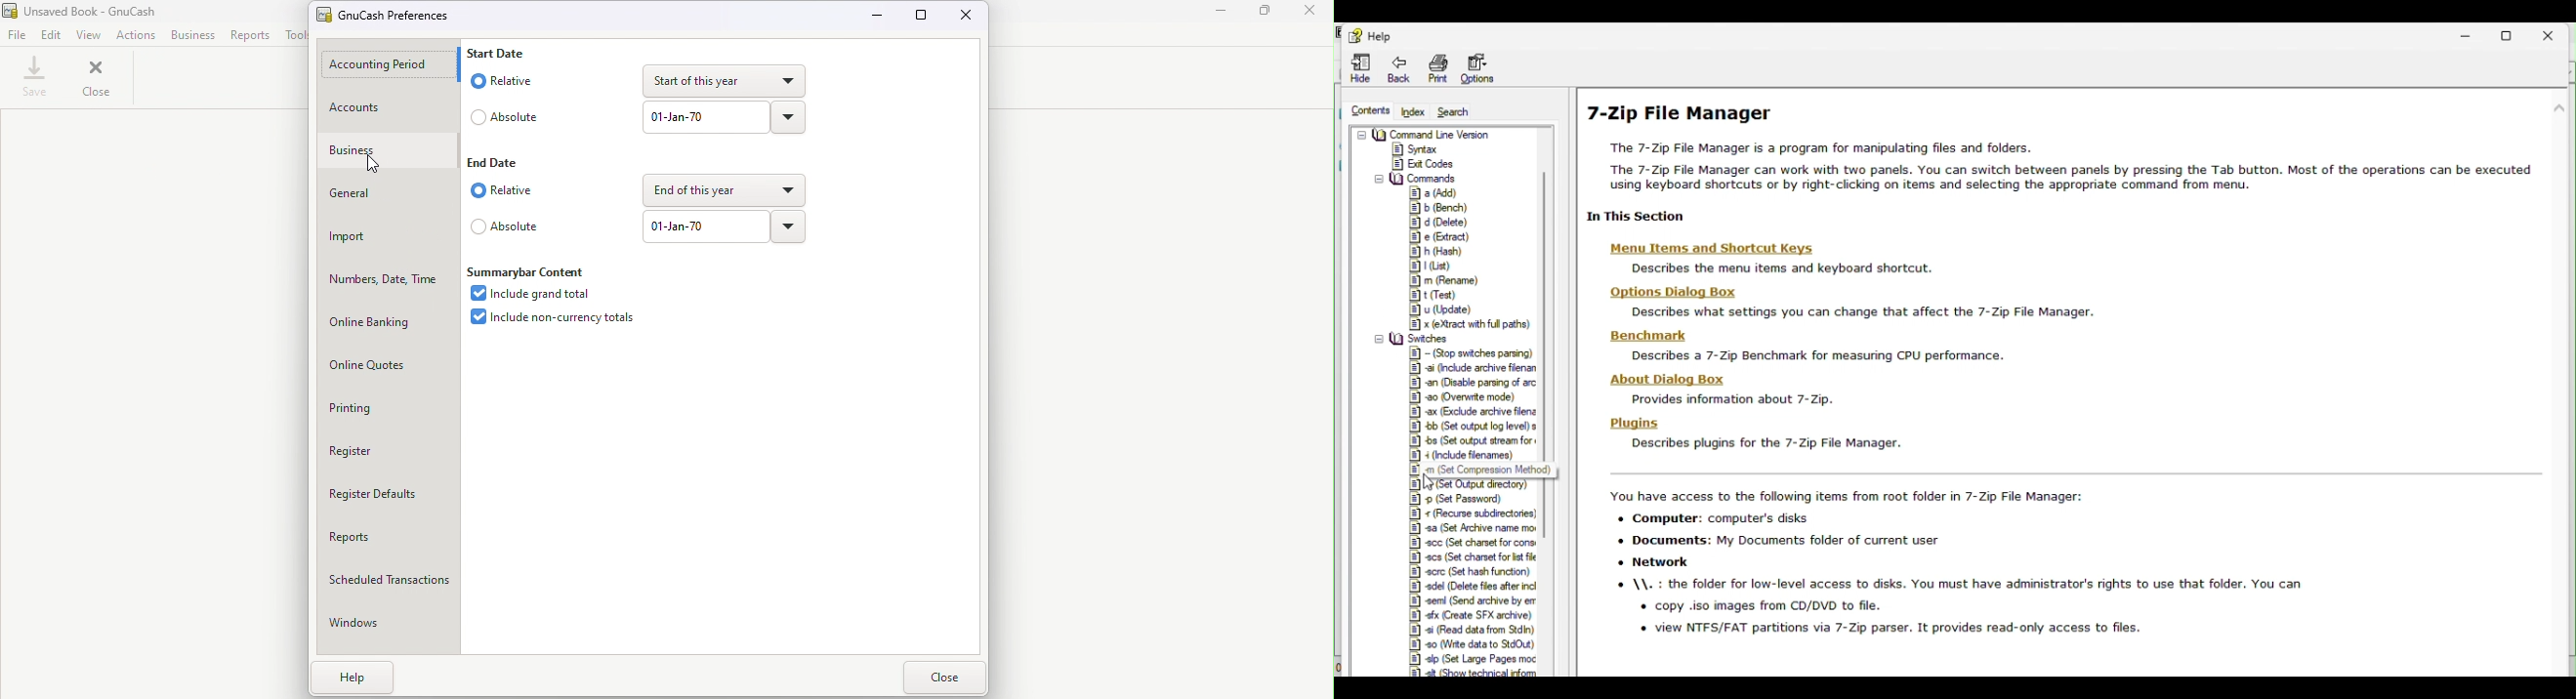 The height and width of the screenshot is (700, 2576). Describe the element at coordinates (1415, 113) in the screenshot. I see `Index` at that location.